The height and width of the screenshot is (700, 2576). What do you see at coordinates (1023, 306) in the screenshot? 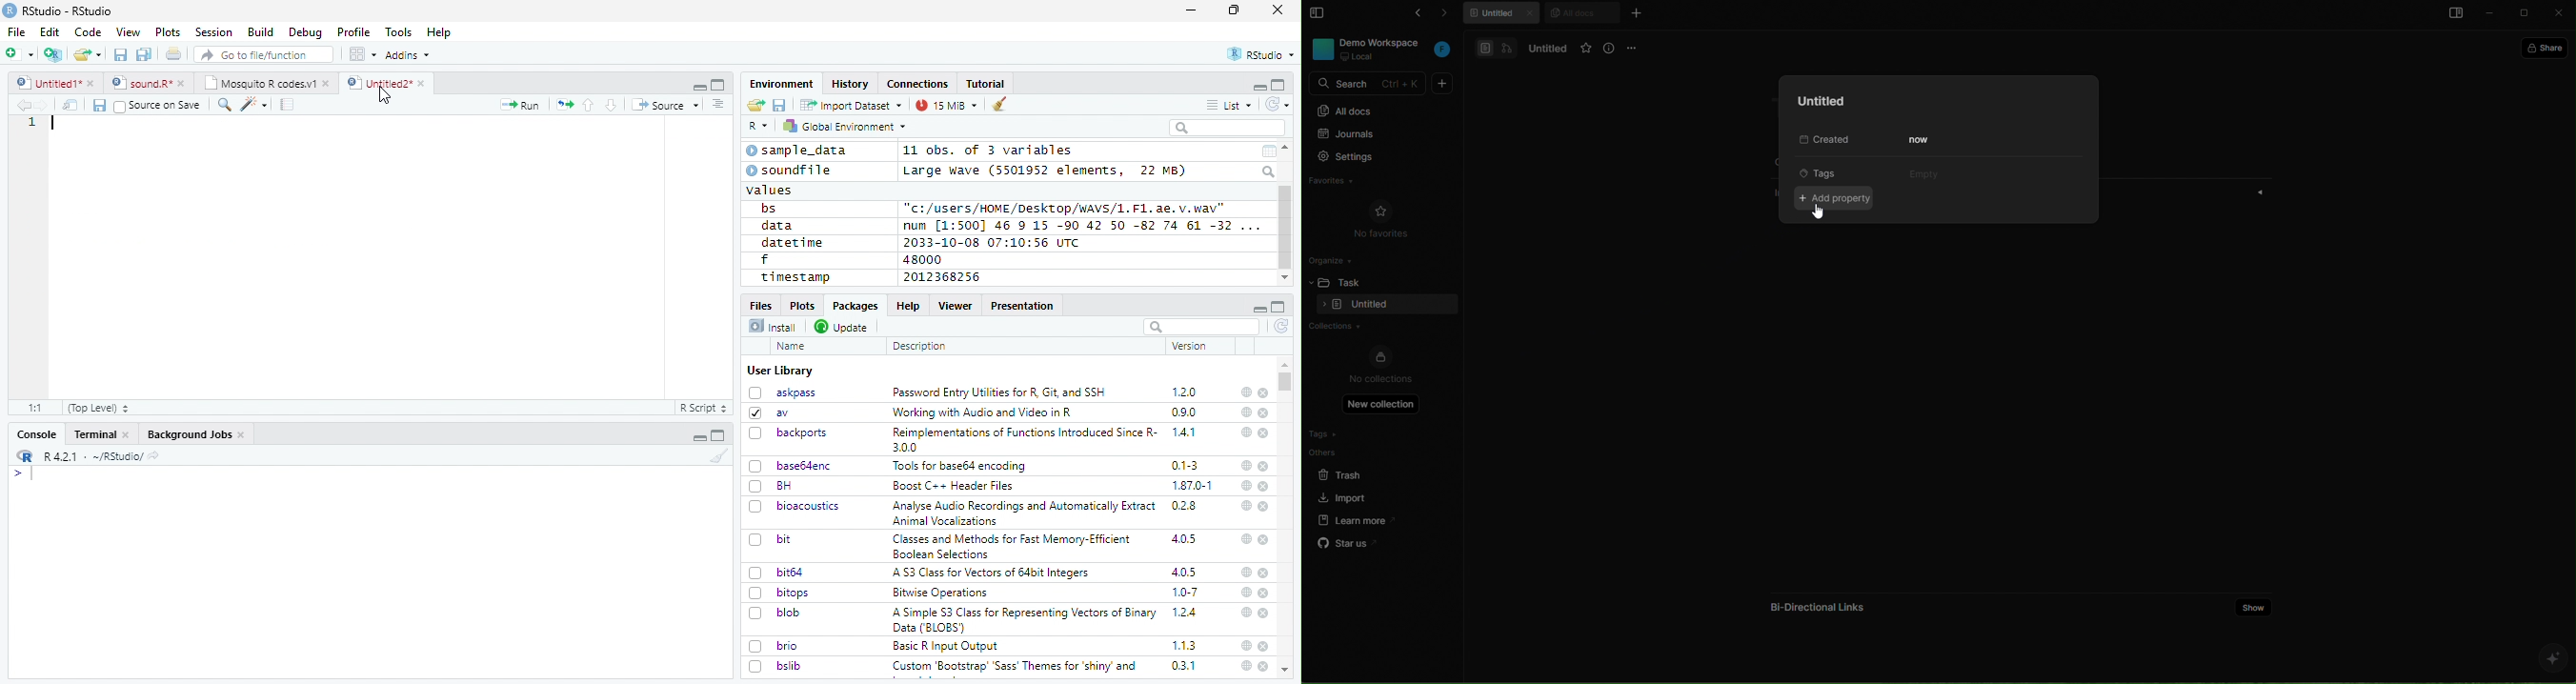
I see `Presentation` at bounding box center [1023, 306].